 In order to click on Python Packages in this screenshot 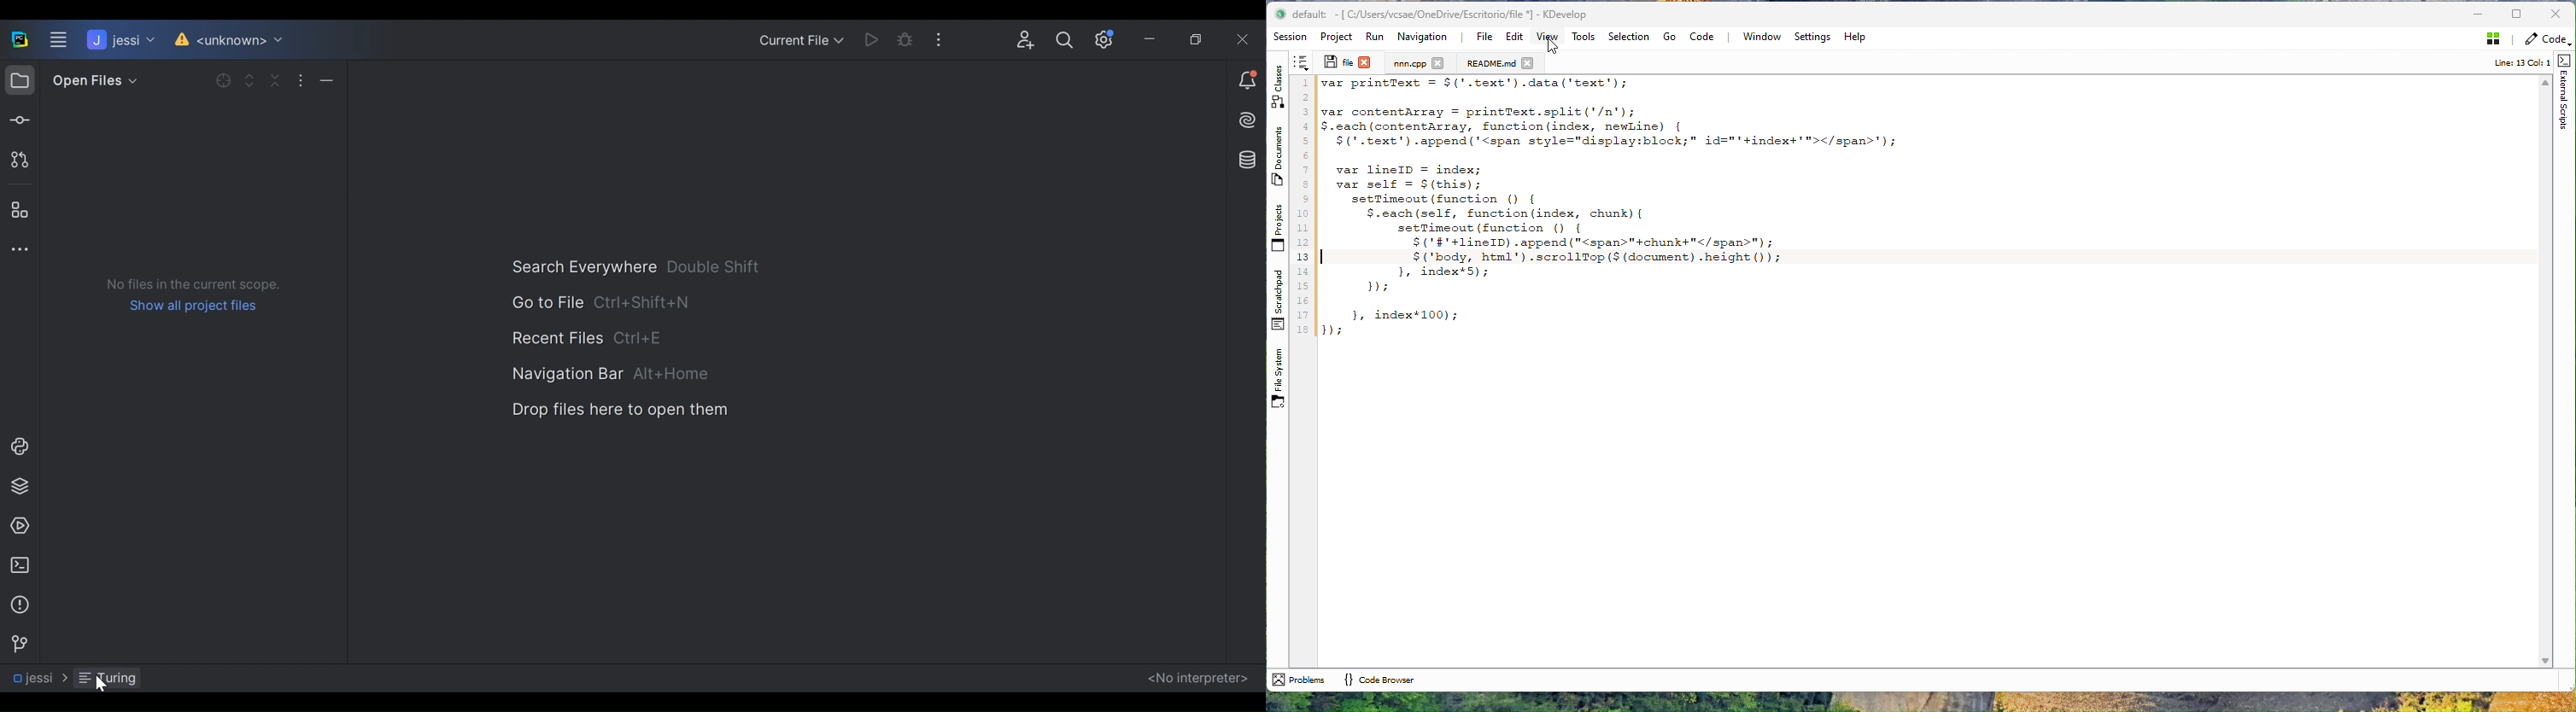, I will do `click(18, 487)`.